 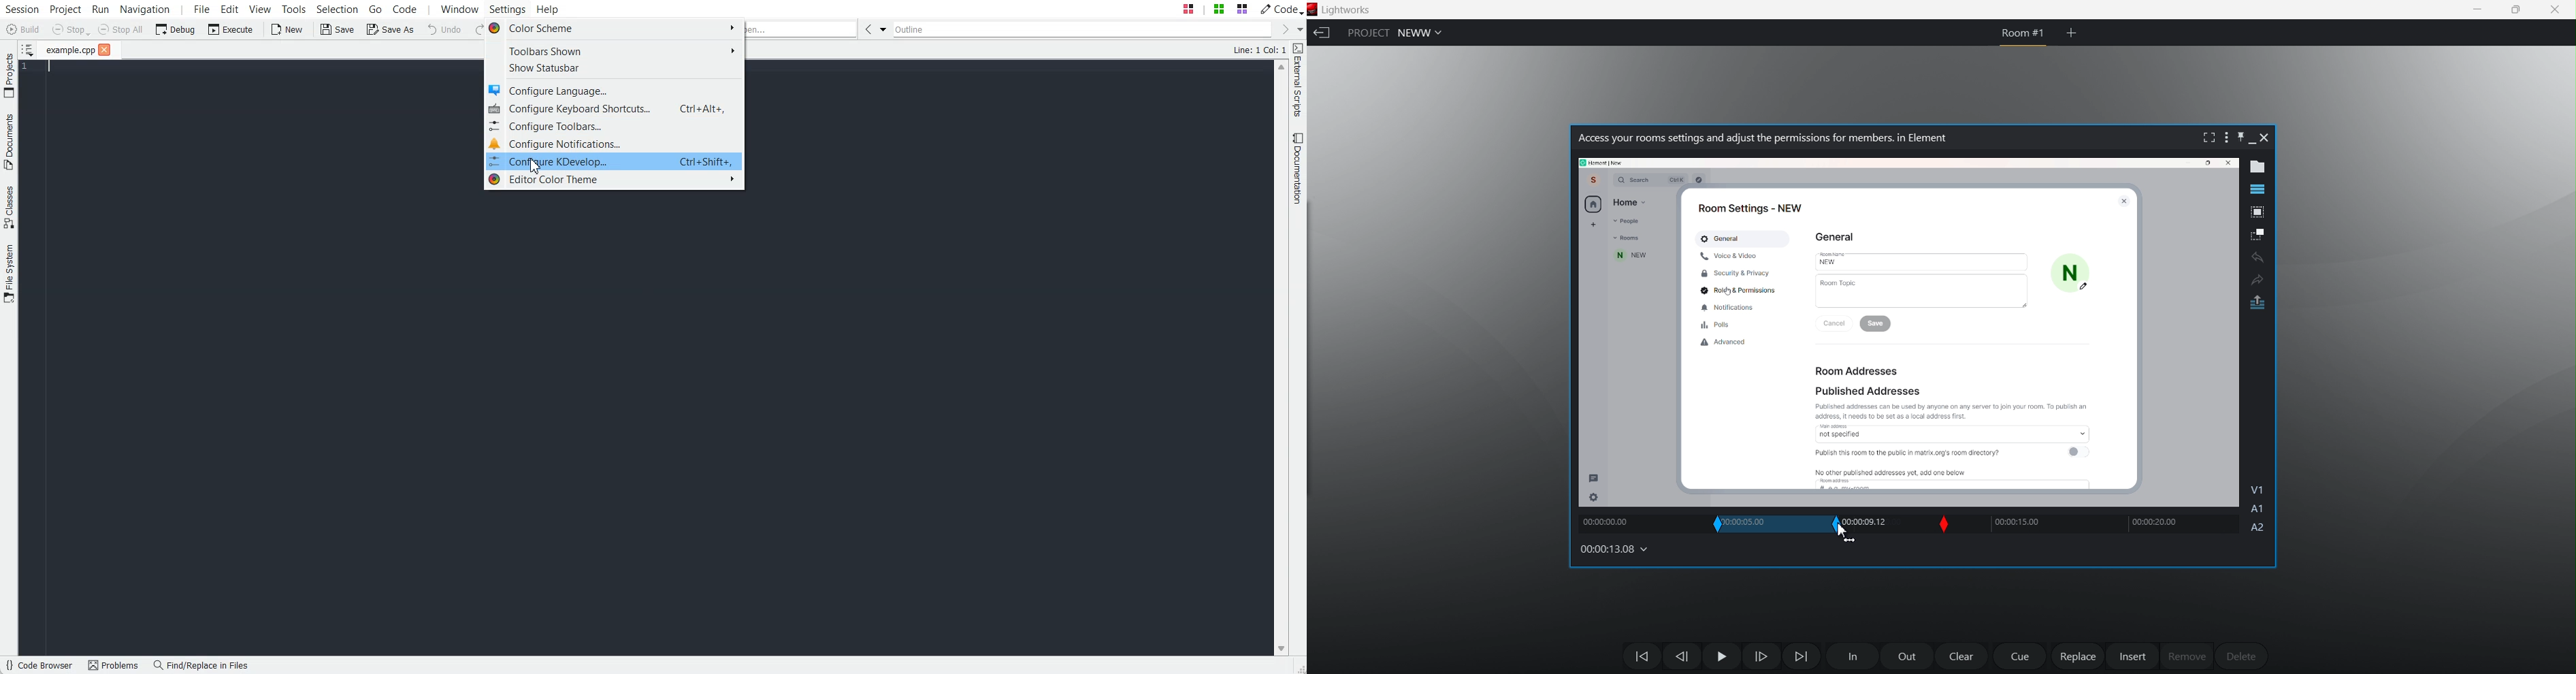 What do you see at coordinates (1636, 653) in the screenshot?
I see `move backwards` at bounding box center [1636, 653].